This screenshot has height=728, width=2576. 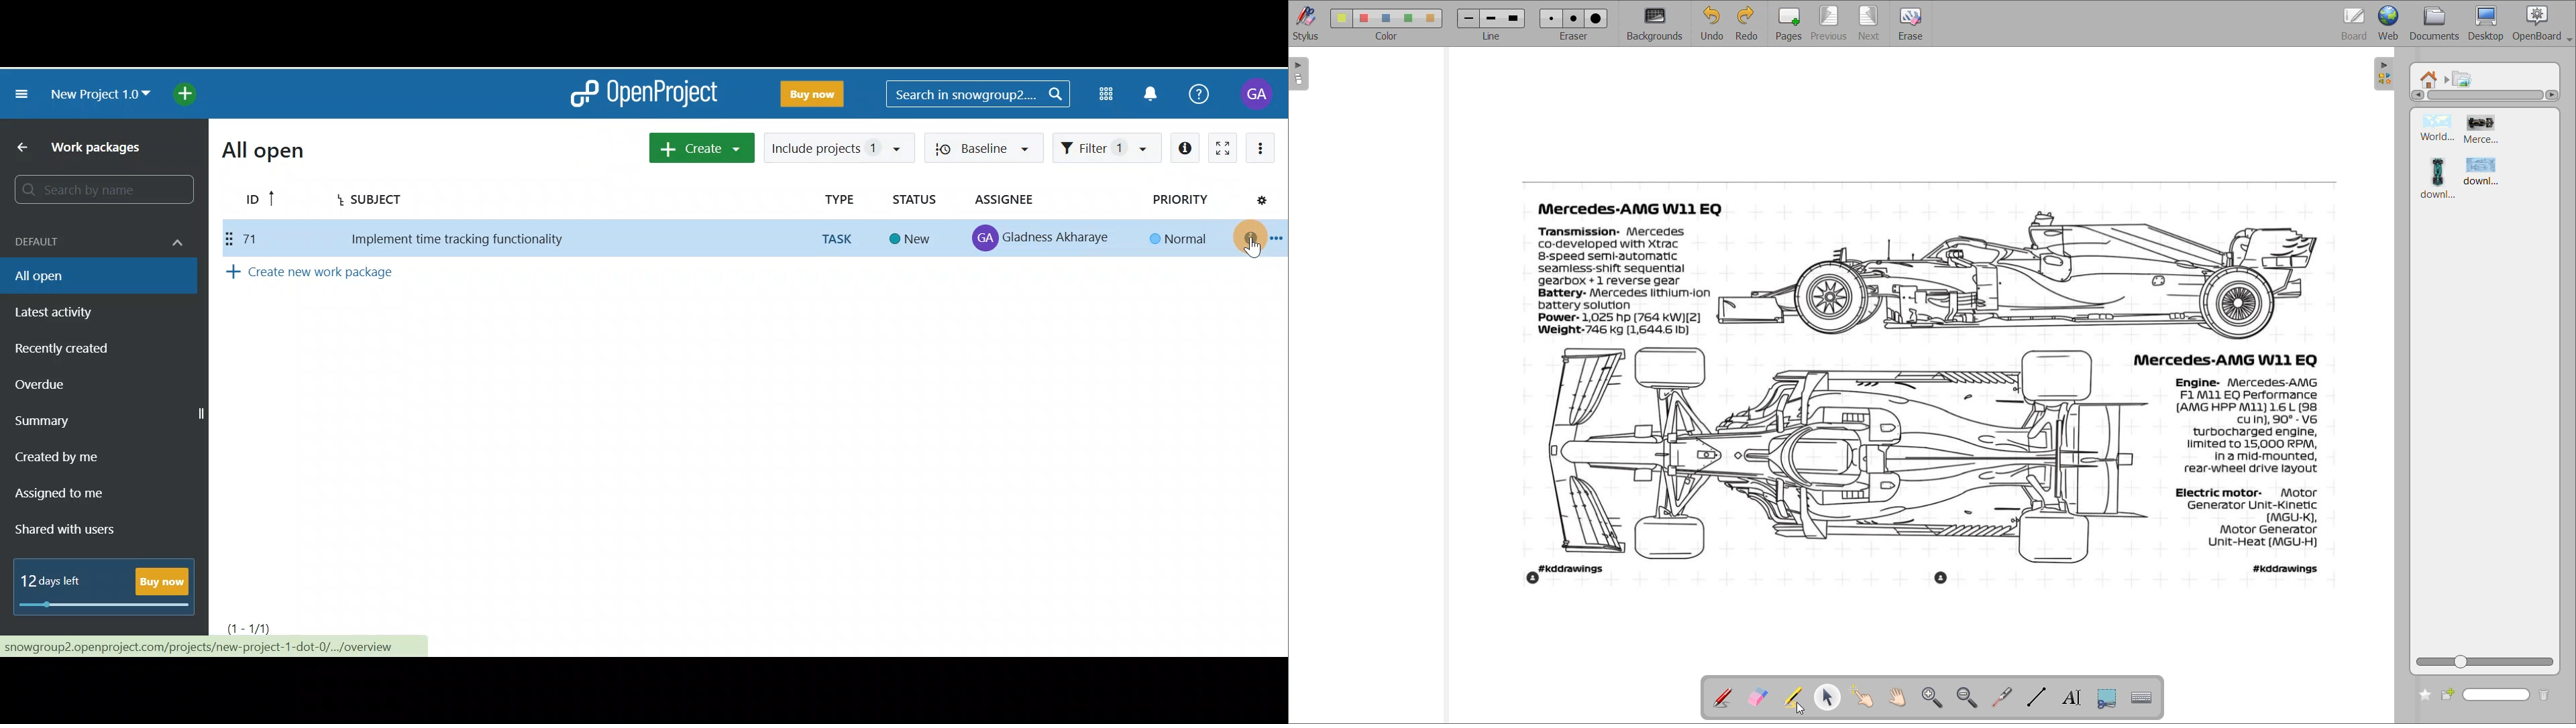 I want to click on Create new work package, so click(x=345, y=275).